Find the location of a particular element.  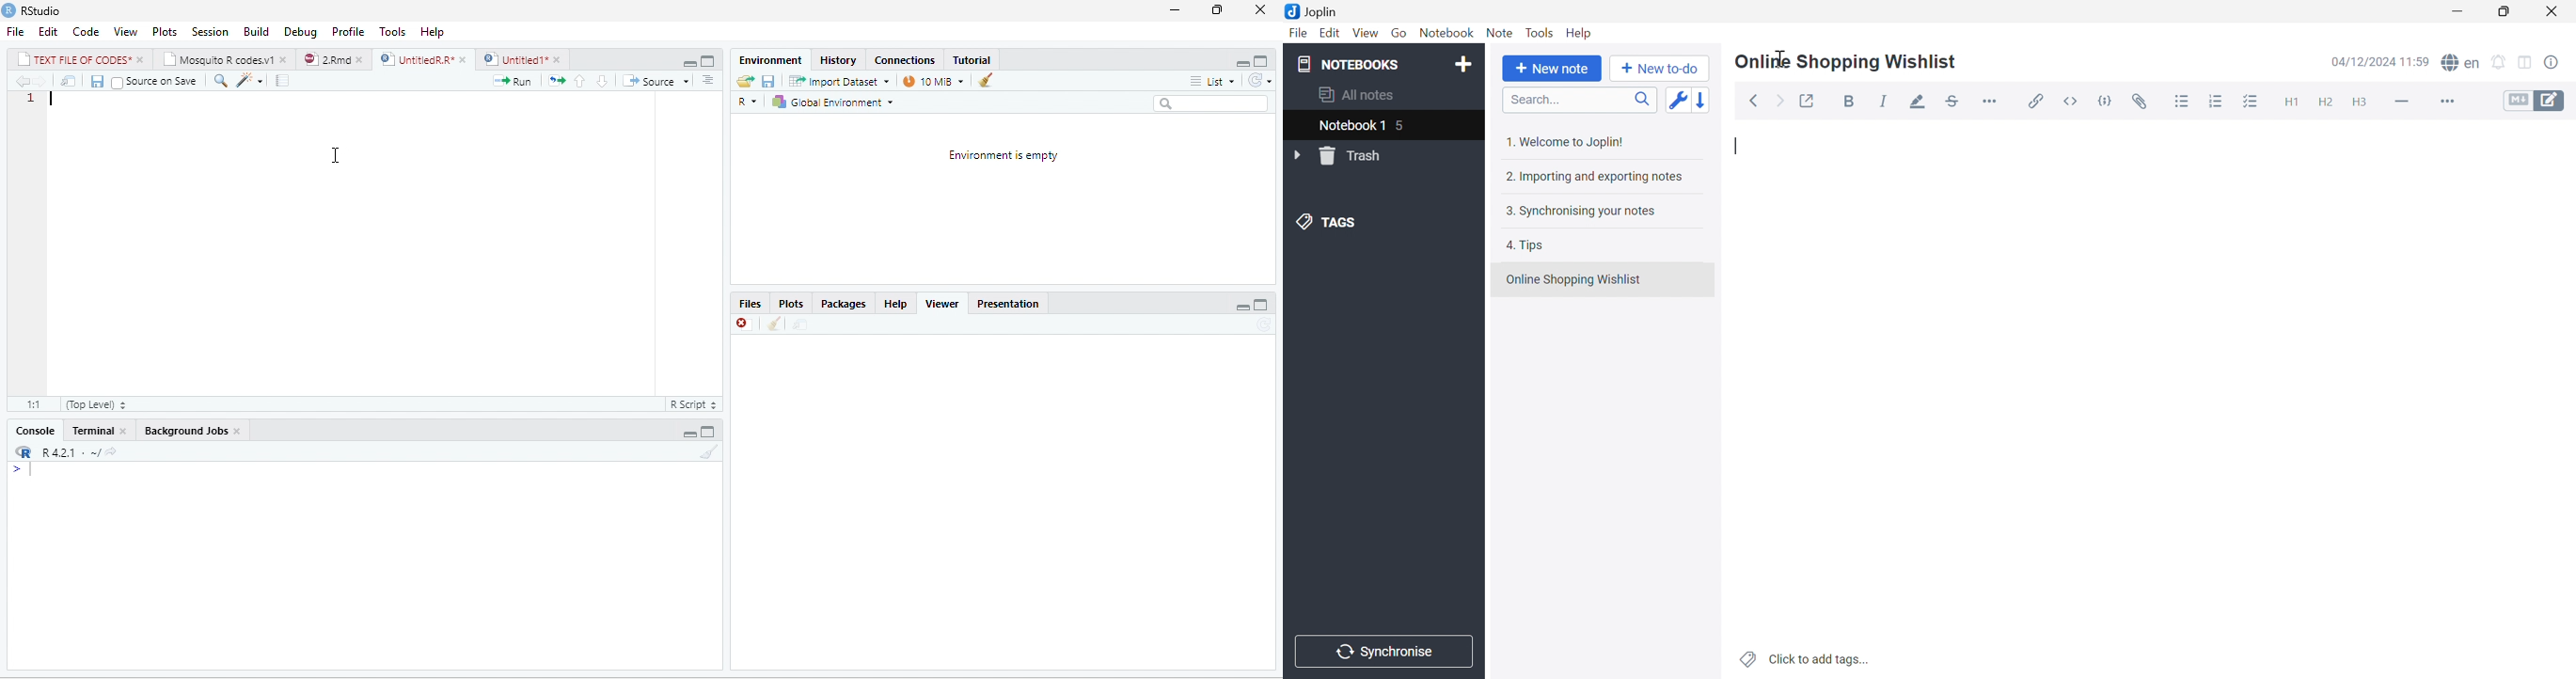

close is located at coordinates (141, 58).